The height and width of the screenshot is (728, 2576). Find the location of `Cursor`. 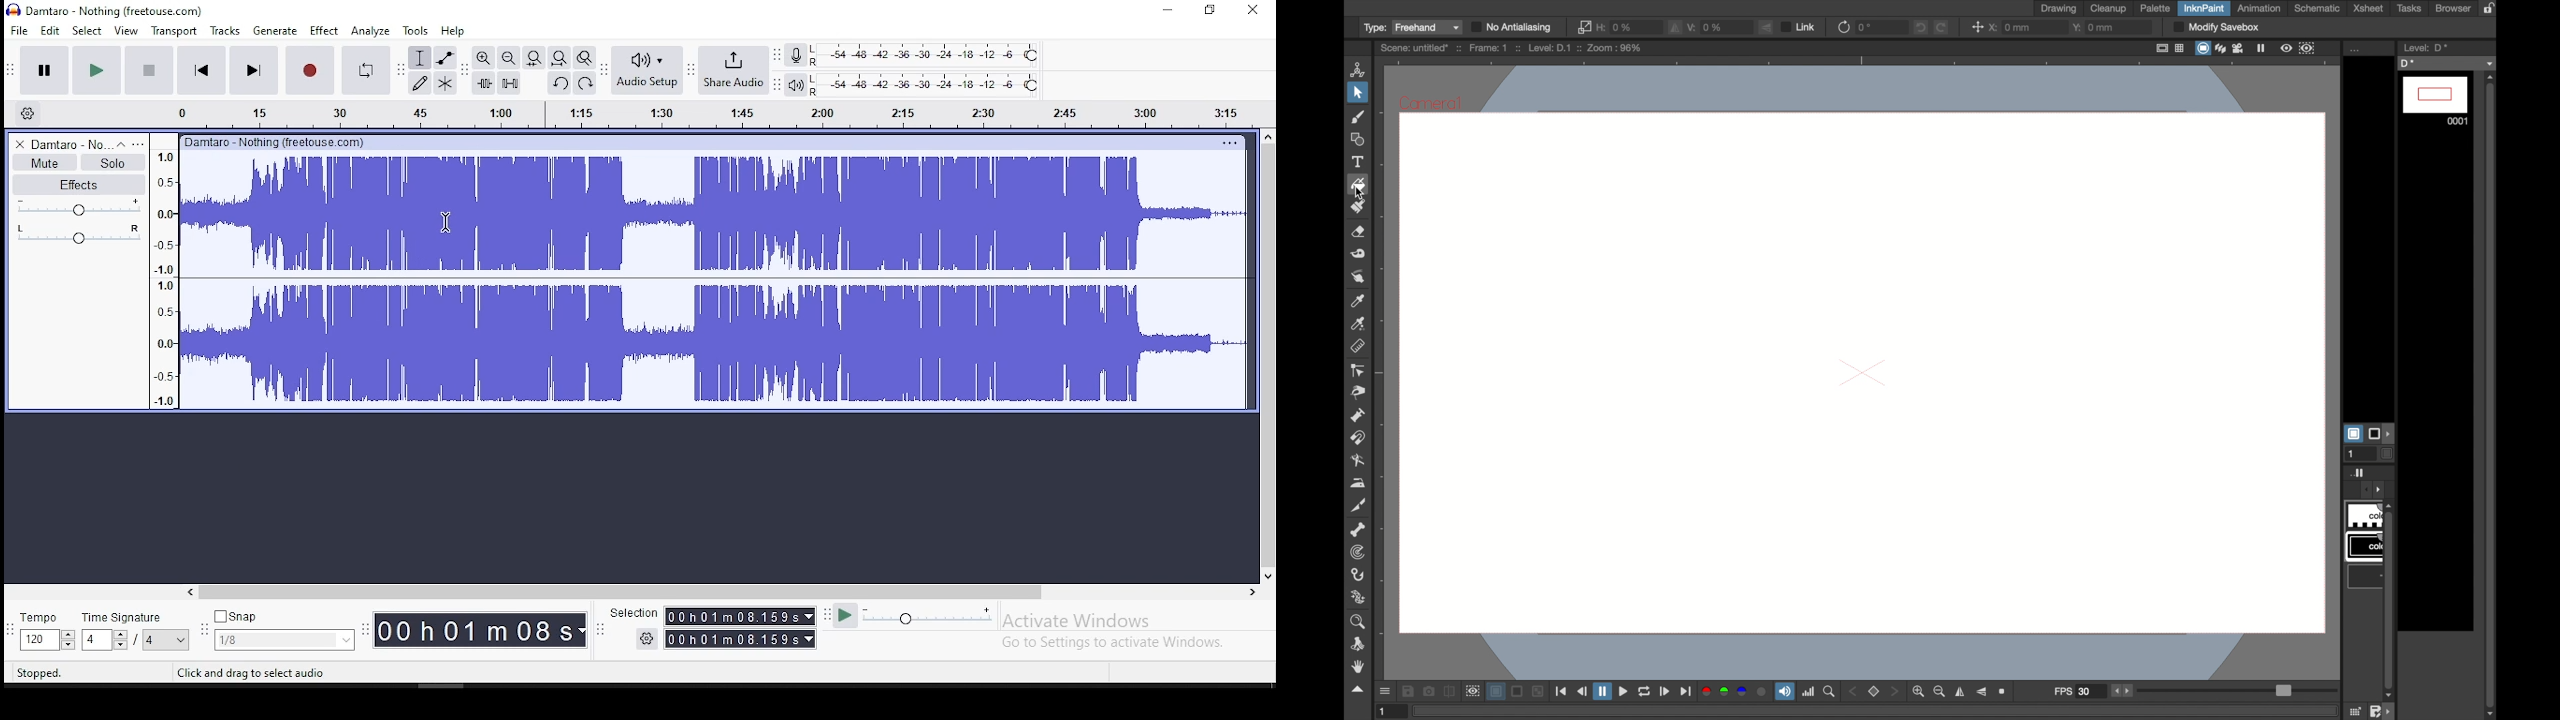

Cursor is located at coordinates (446, 219).